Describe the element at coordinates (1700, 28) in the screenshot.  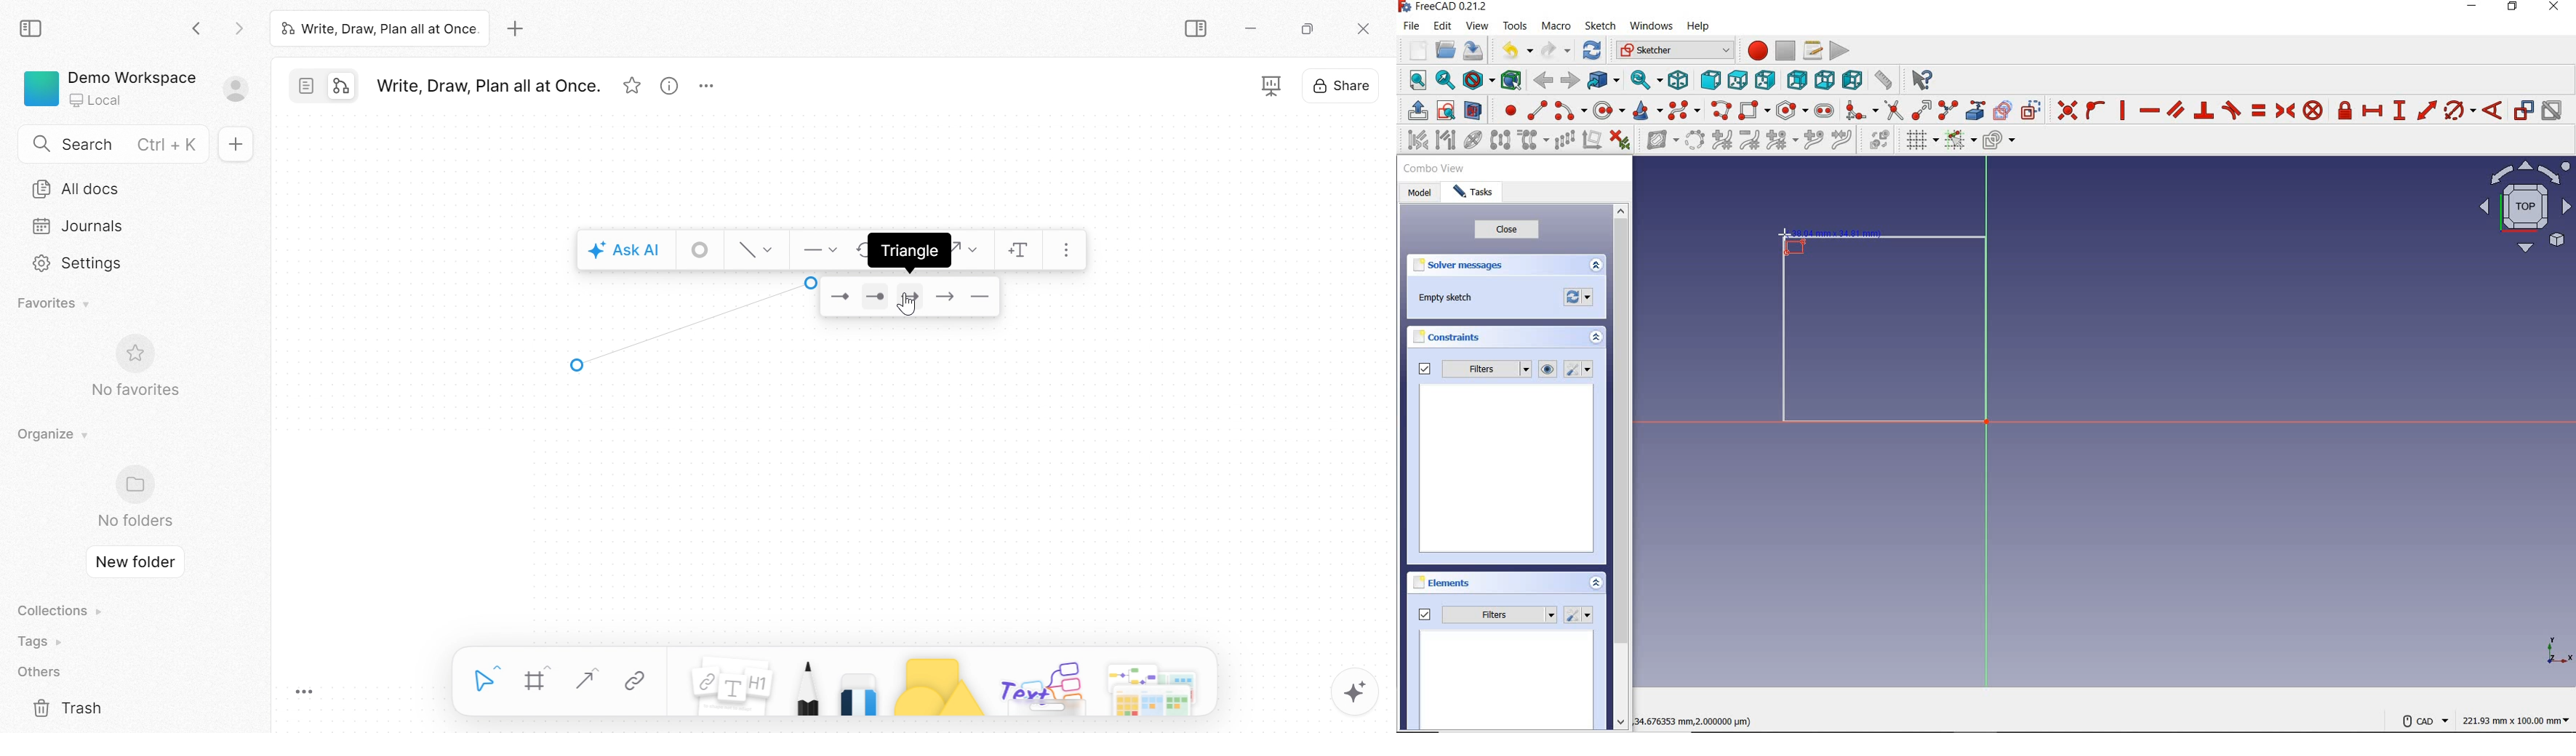
I see `help` at that location.